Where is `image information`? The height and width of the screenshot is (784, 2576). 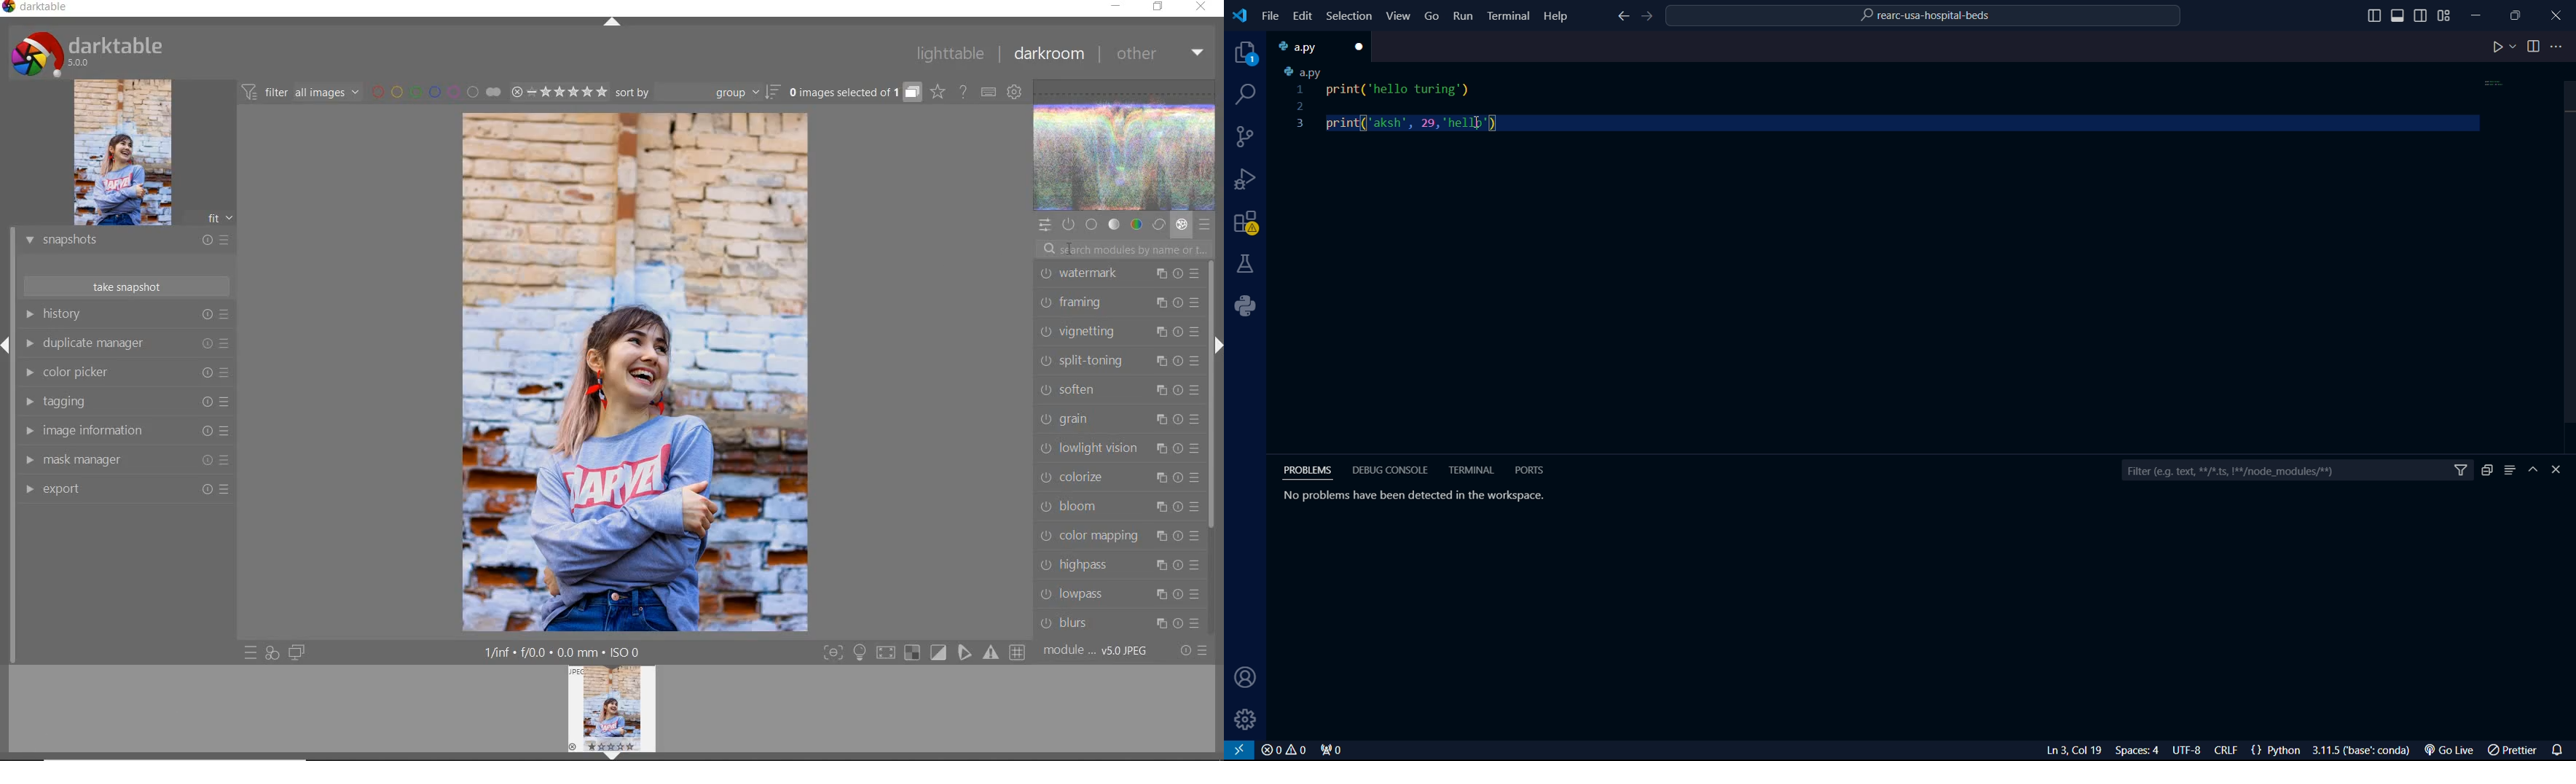 image information is located at coordinates (125, 433).